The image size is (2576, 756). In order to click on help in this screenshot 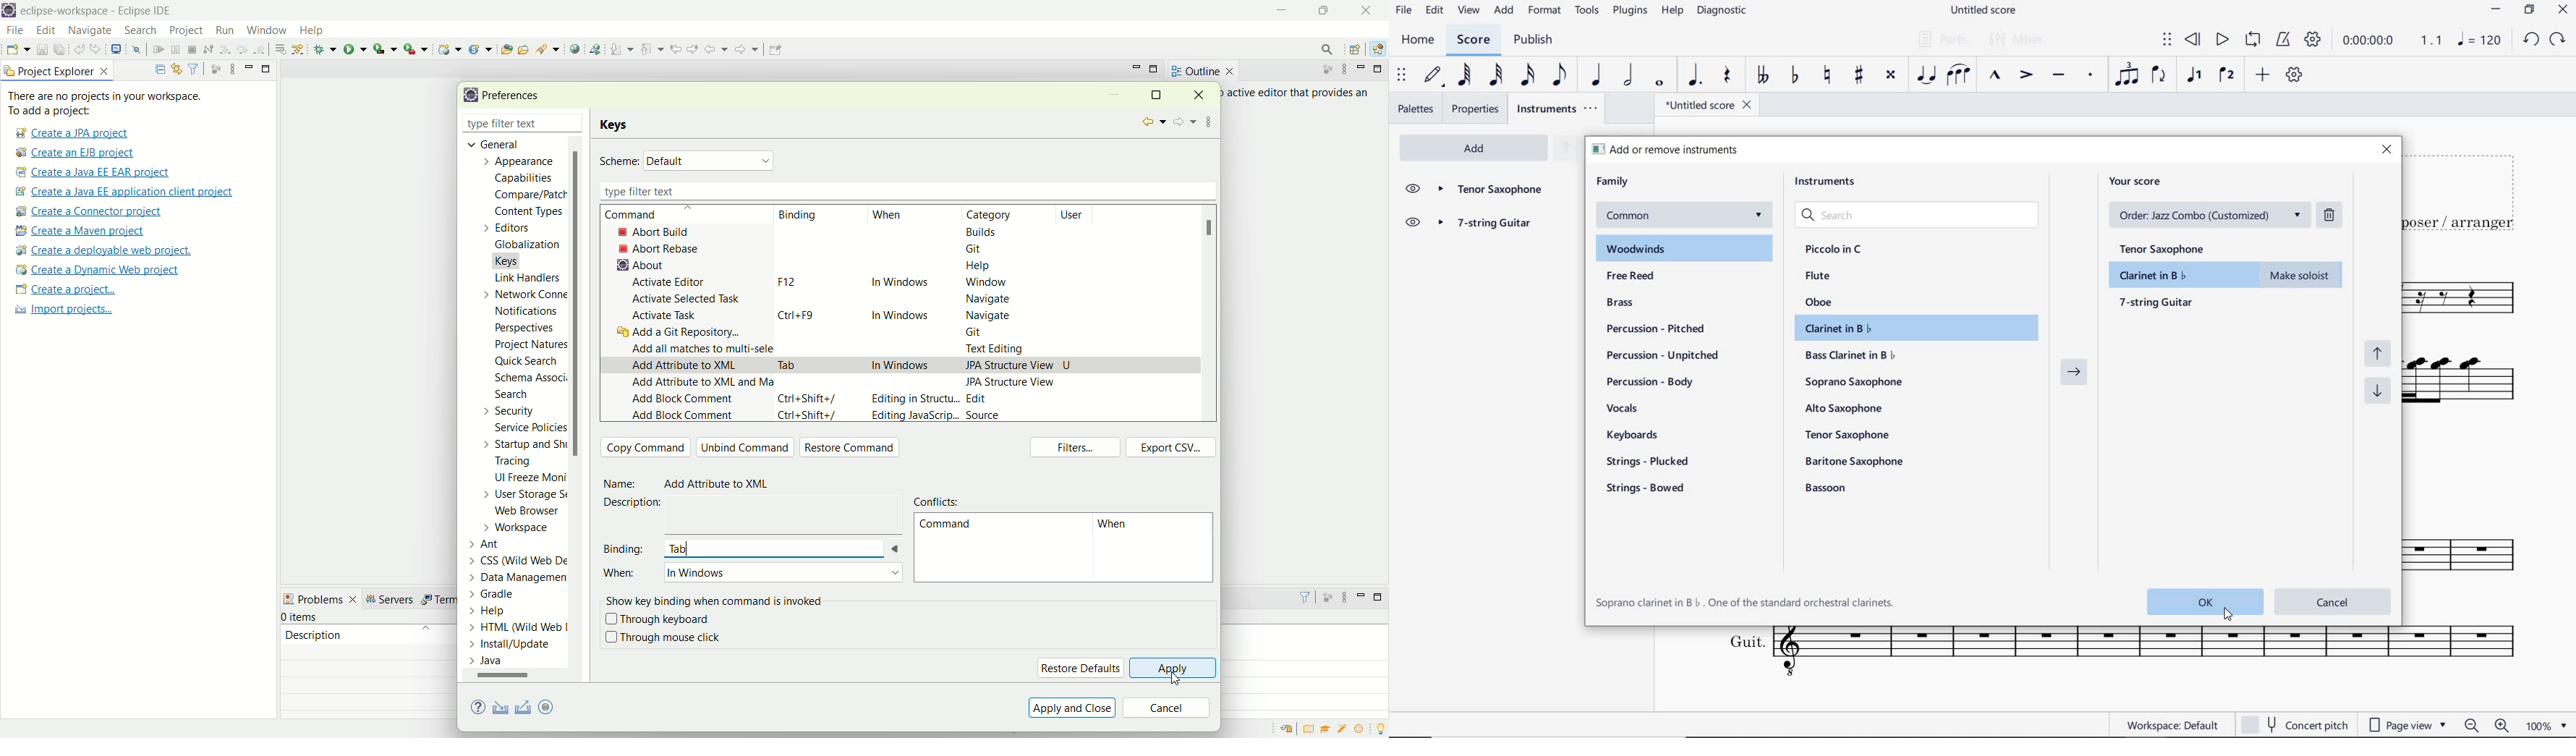, I will do `click(480, 708)`.